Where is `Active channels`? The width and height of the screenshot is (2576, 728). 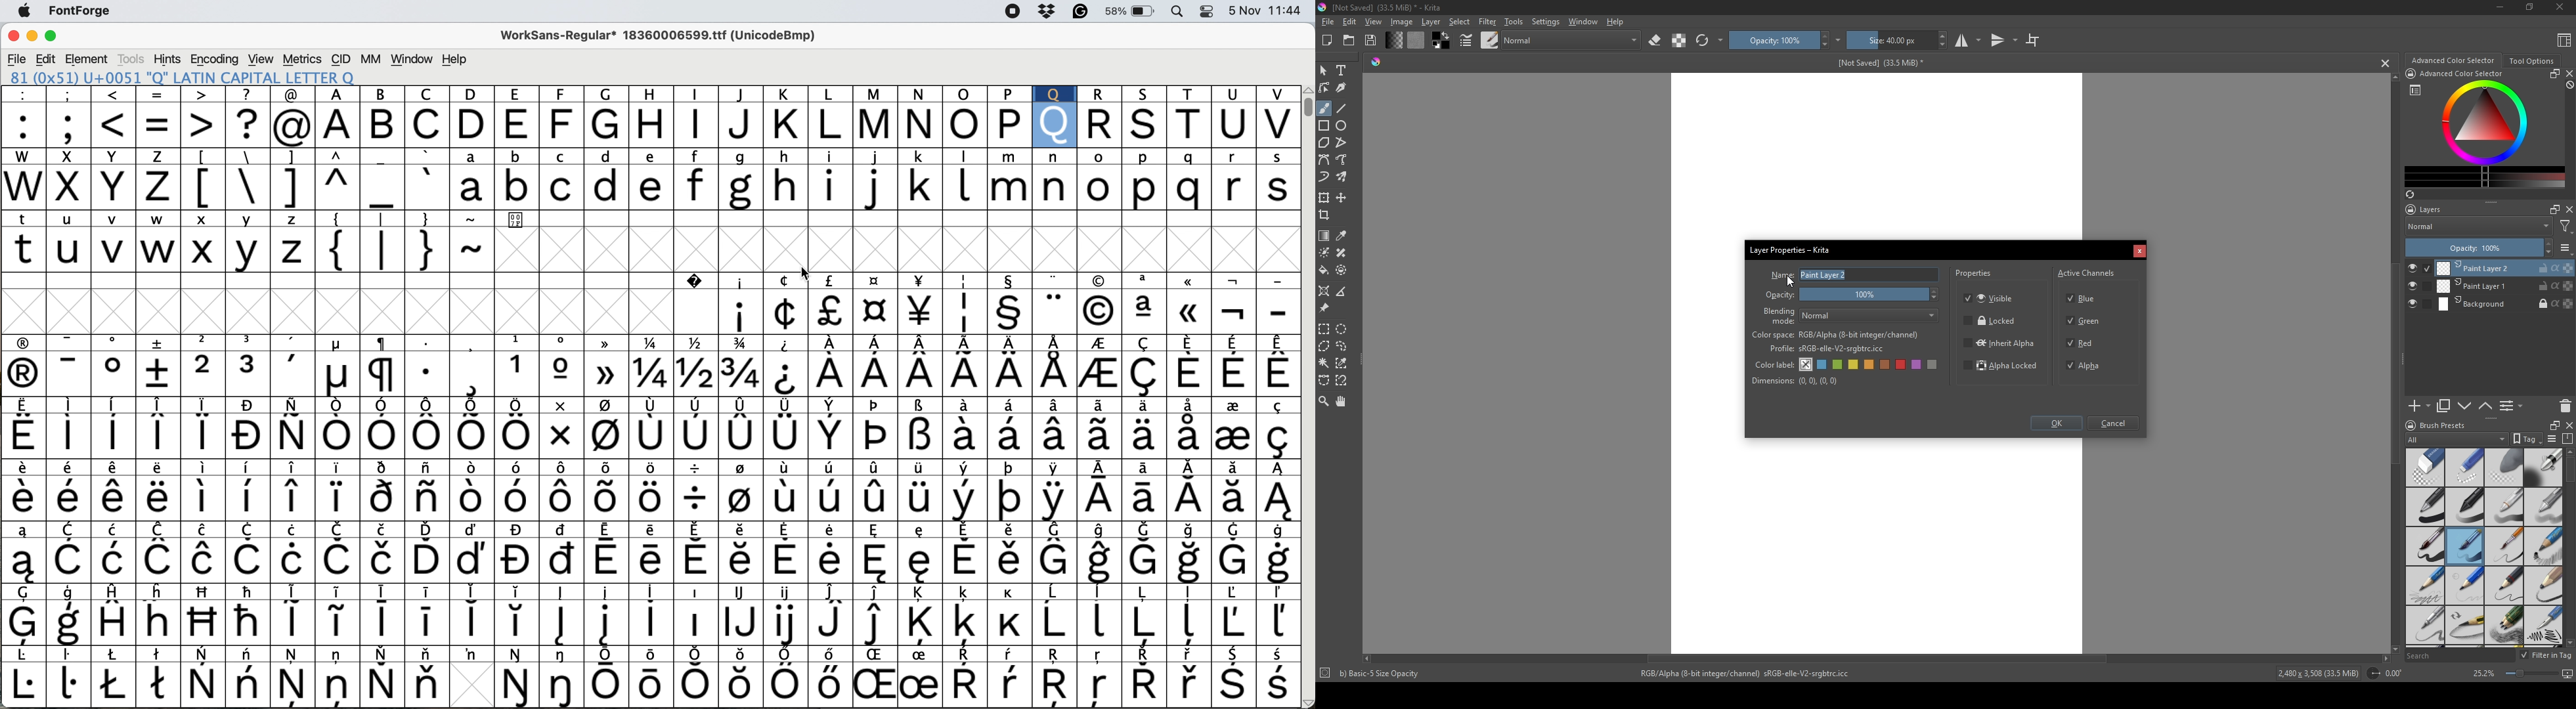
Active channels is located at coordinates (2087, 271).